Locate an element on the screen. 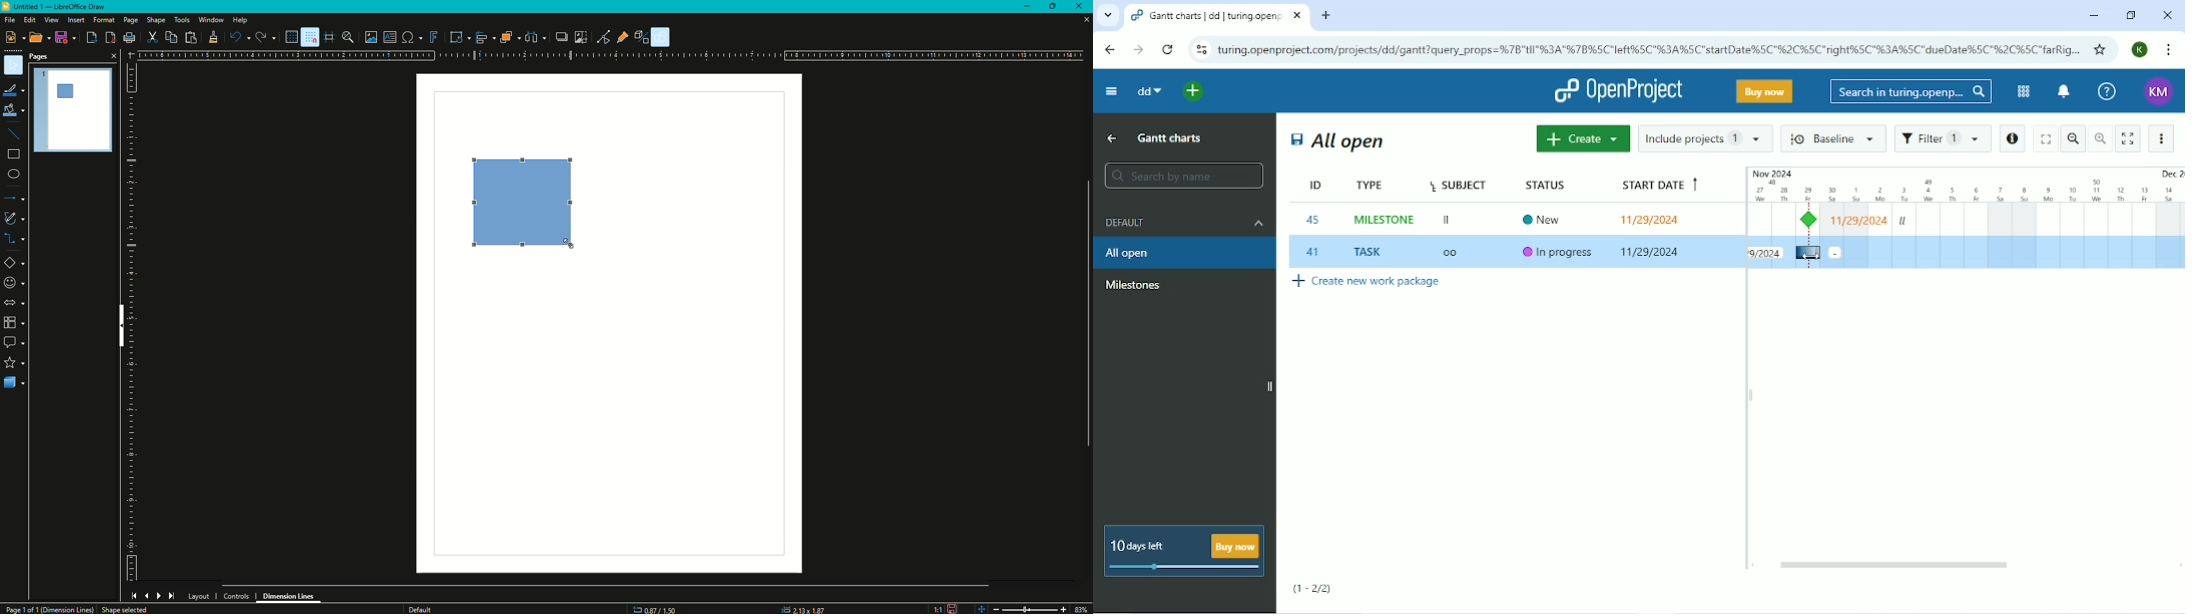 This screenshot has height=616, width=2212. Lines and Arrows is located at coordinates (15, 199).